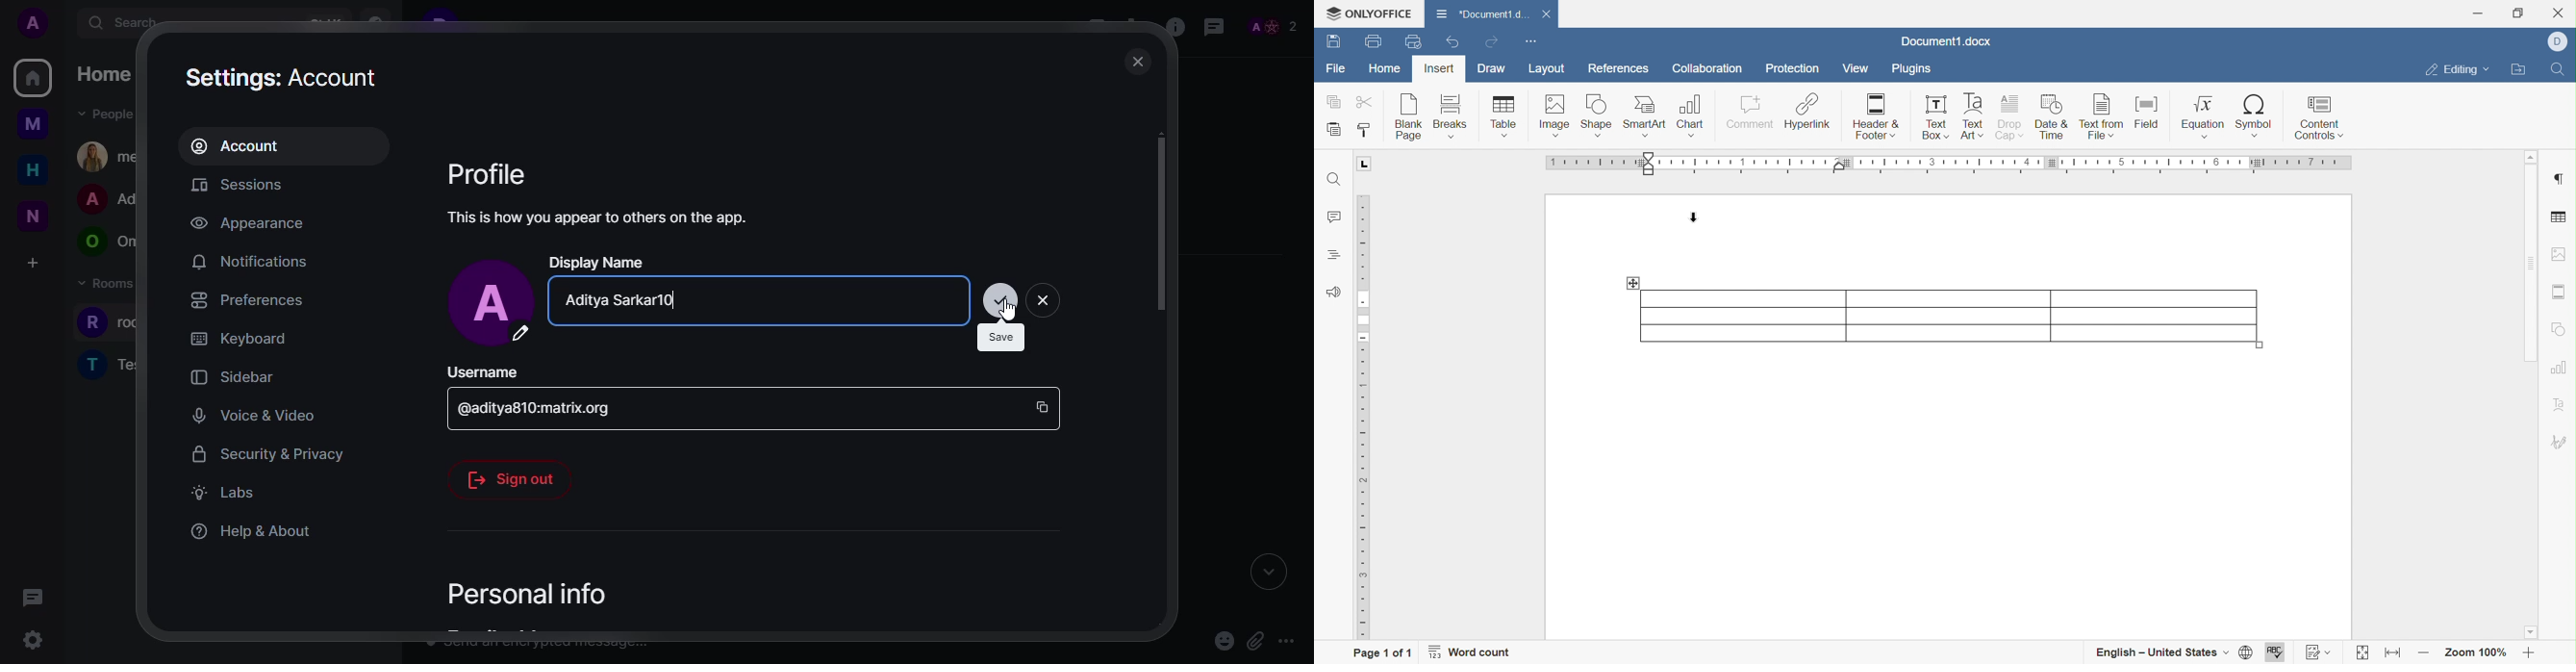 Image resolution: width=2576 pixels, height=672 pixels. I want to click on save, so click(1003, 337).